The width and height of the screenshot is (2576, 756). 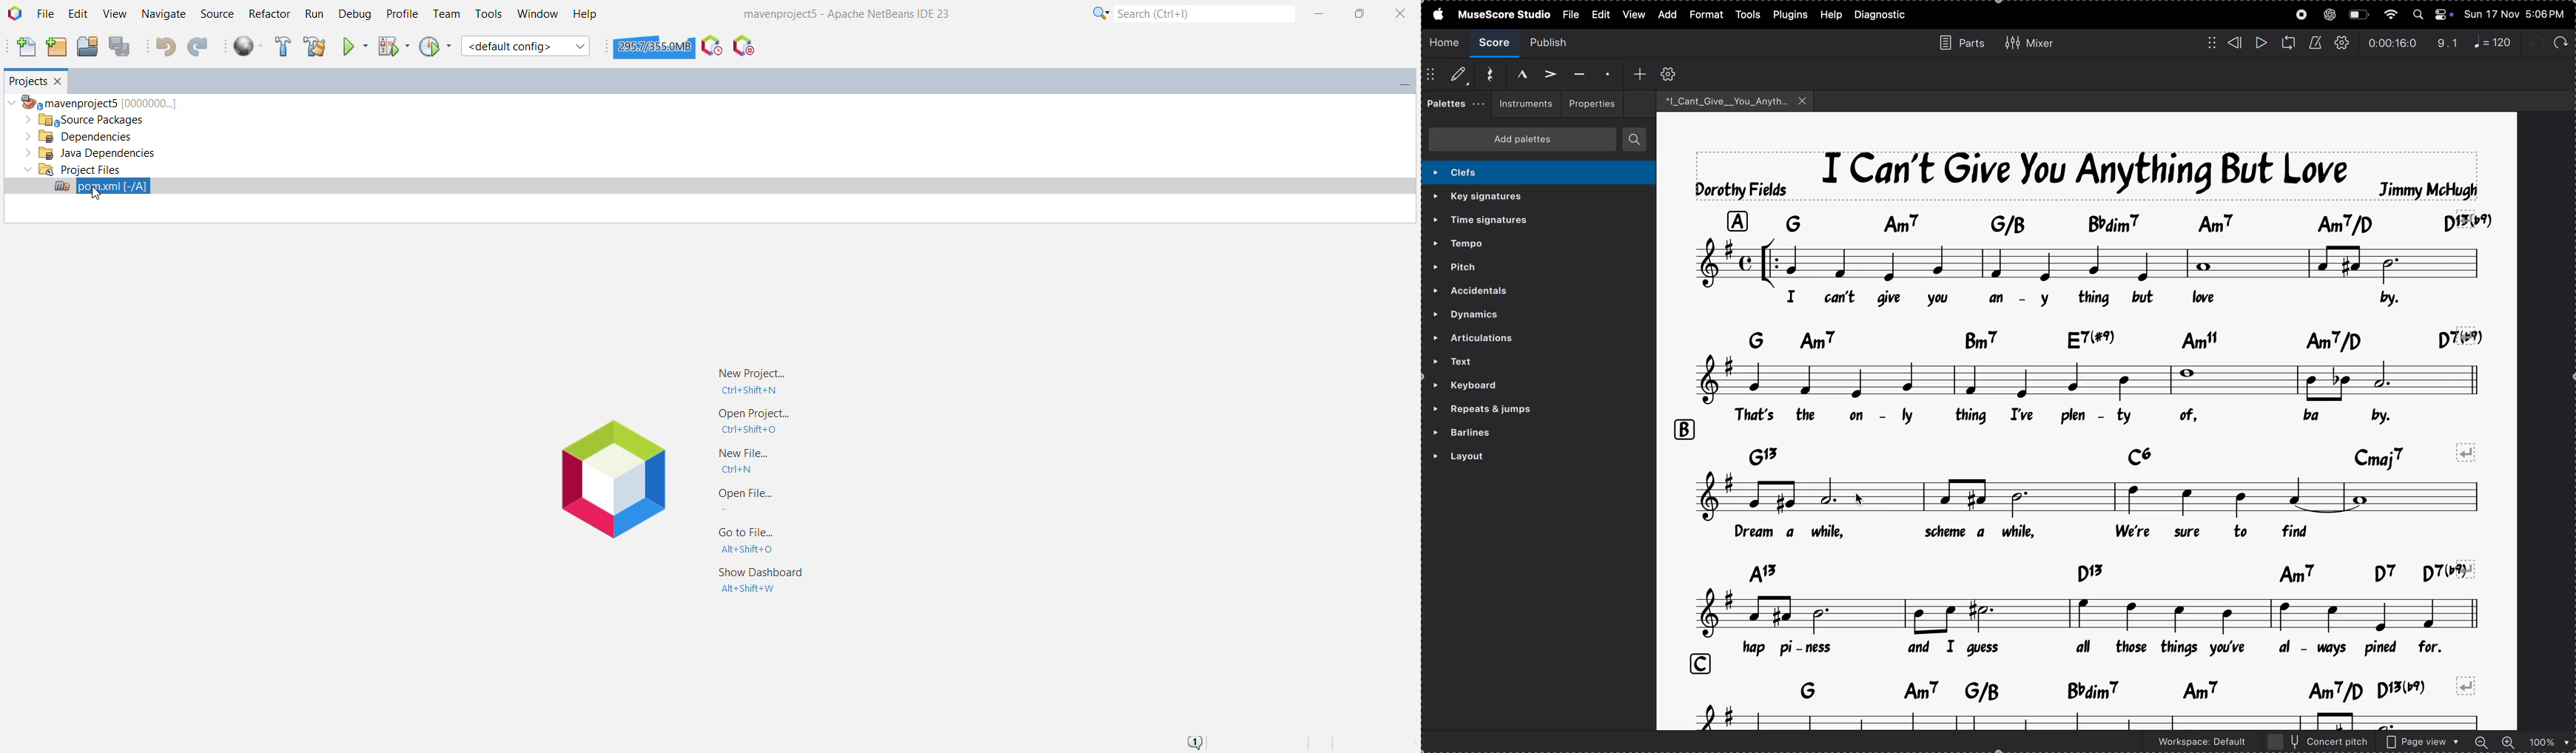 I want to click on lyrics, so click(x=2093, y=416).